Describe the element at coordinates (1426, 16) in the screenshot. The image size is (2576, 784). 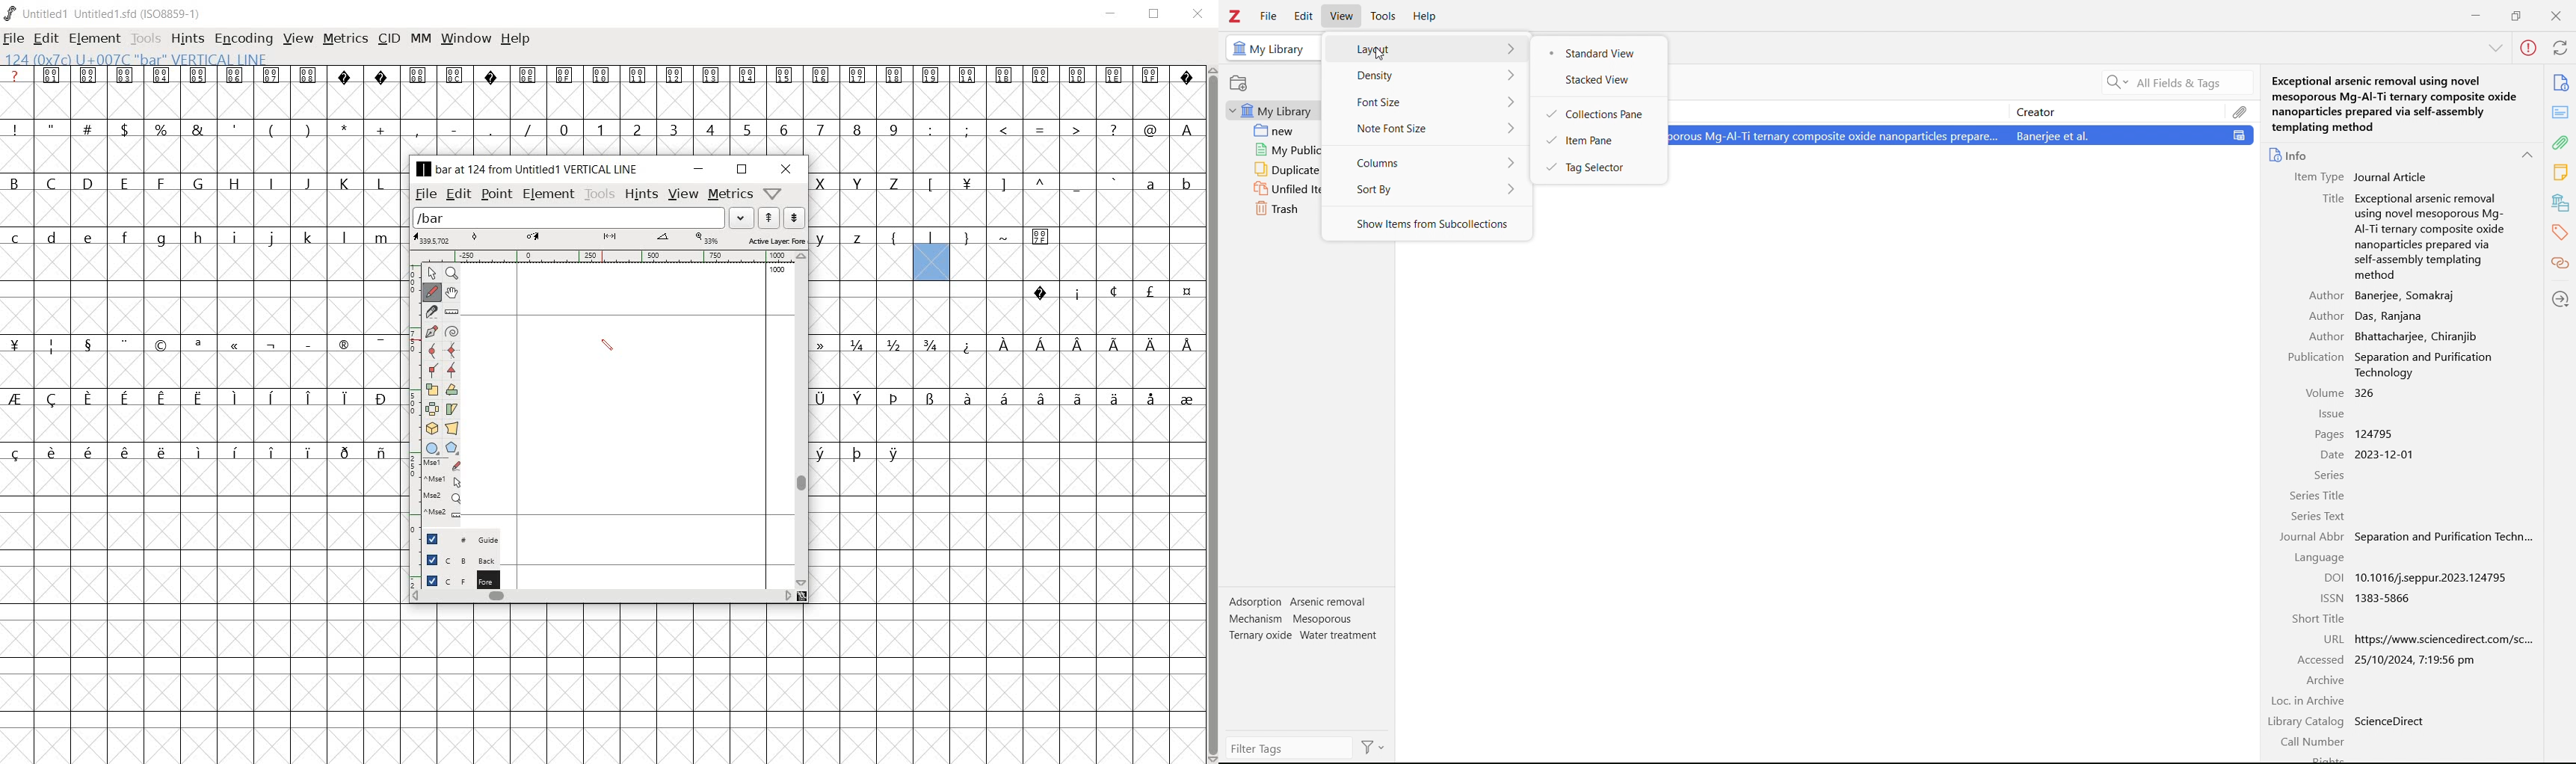
I see `help` at that location.